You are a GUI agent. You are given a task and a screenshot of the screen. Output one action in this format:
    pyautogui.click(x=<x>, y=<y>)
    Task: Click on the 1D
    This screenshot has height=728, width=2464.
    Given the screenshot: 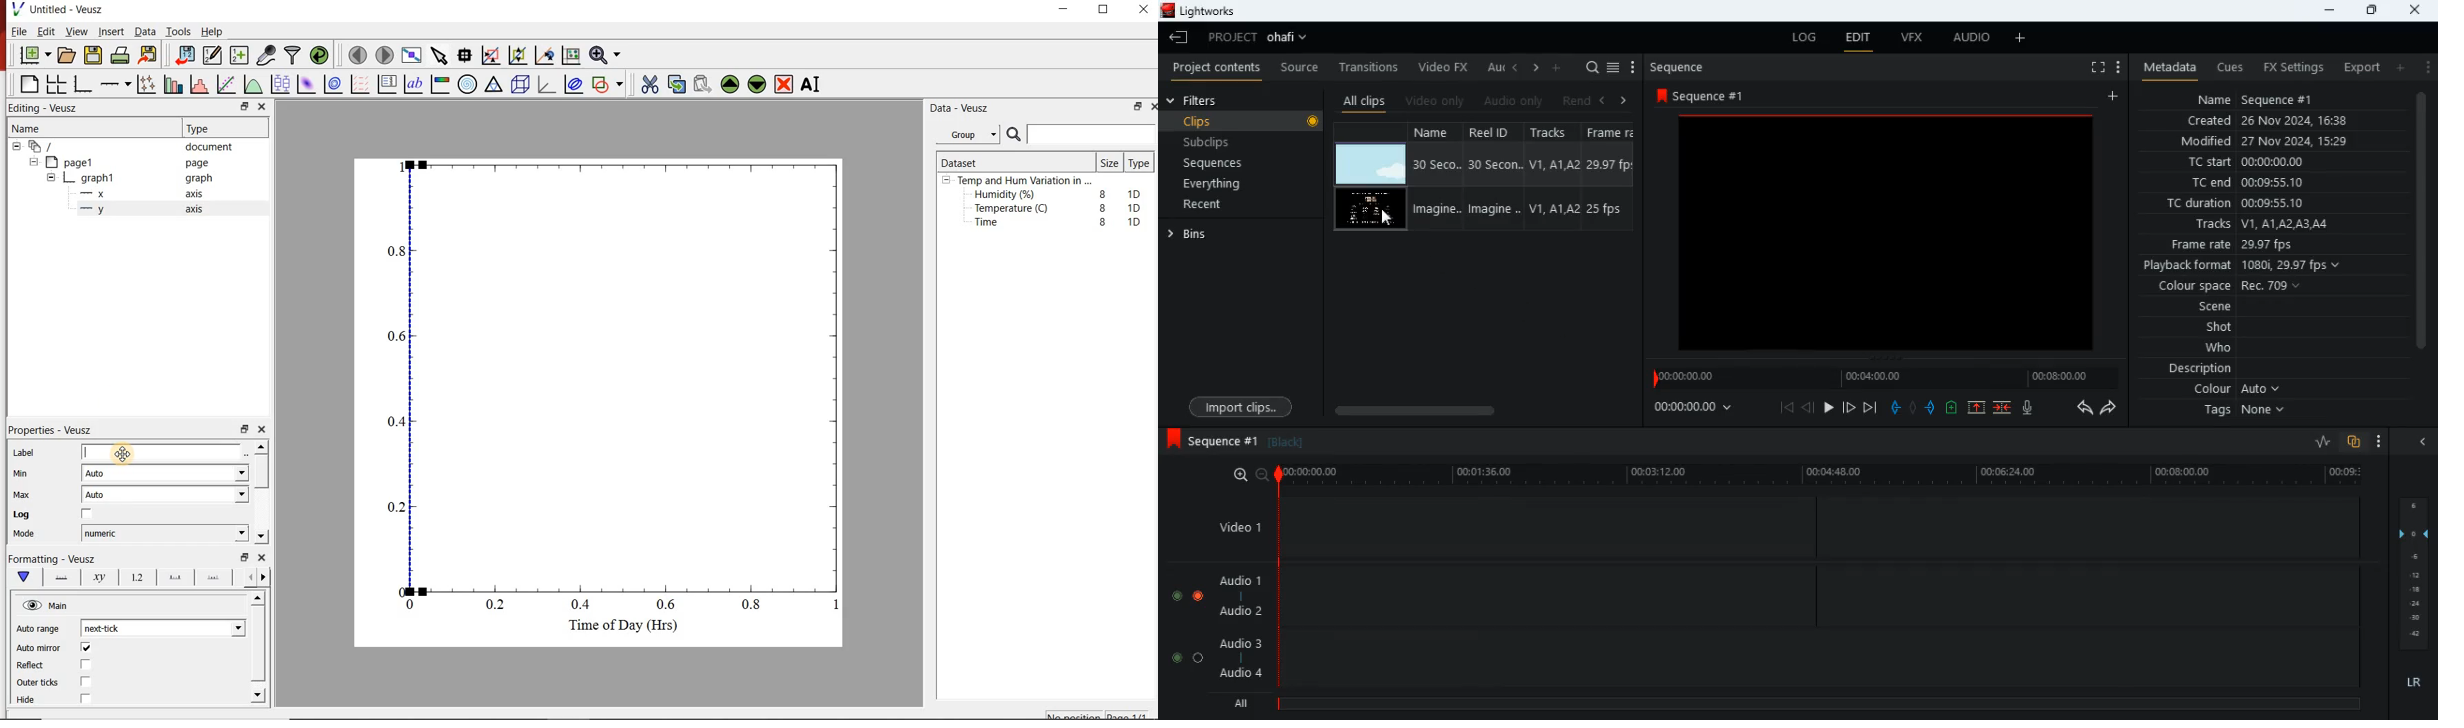 What is the action you would take?
    pyautogui.click(x=1139, y=208)
    